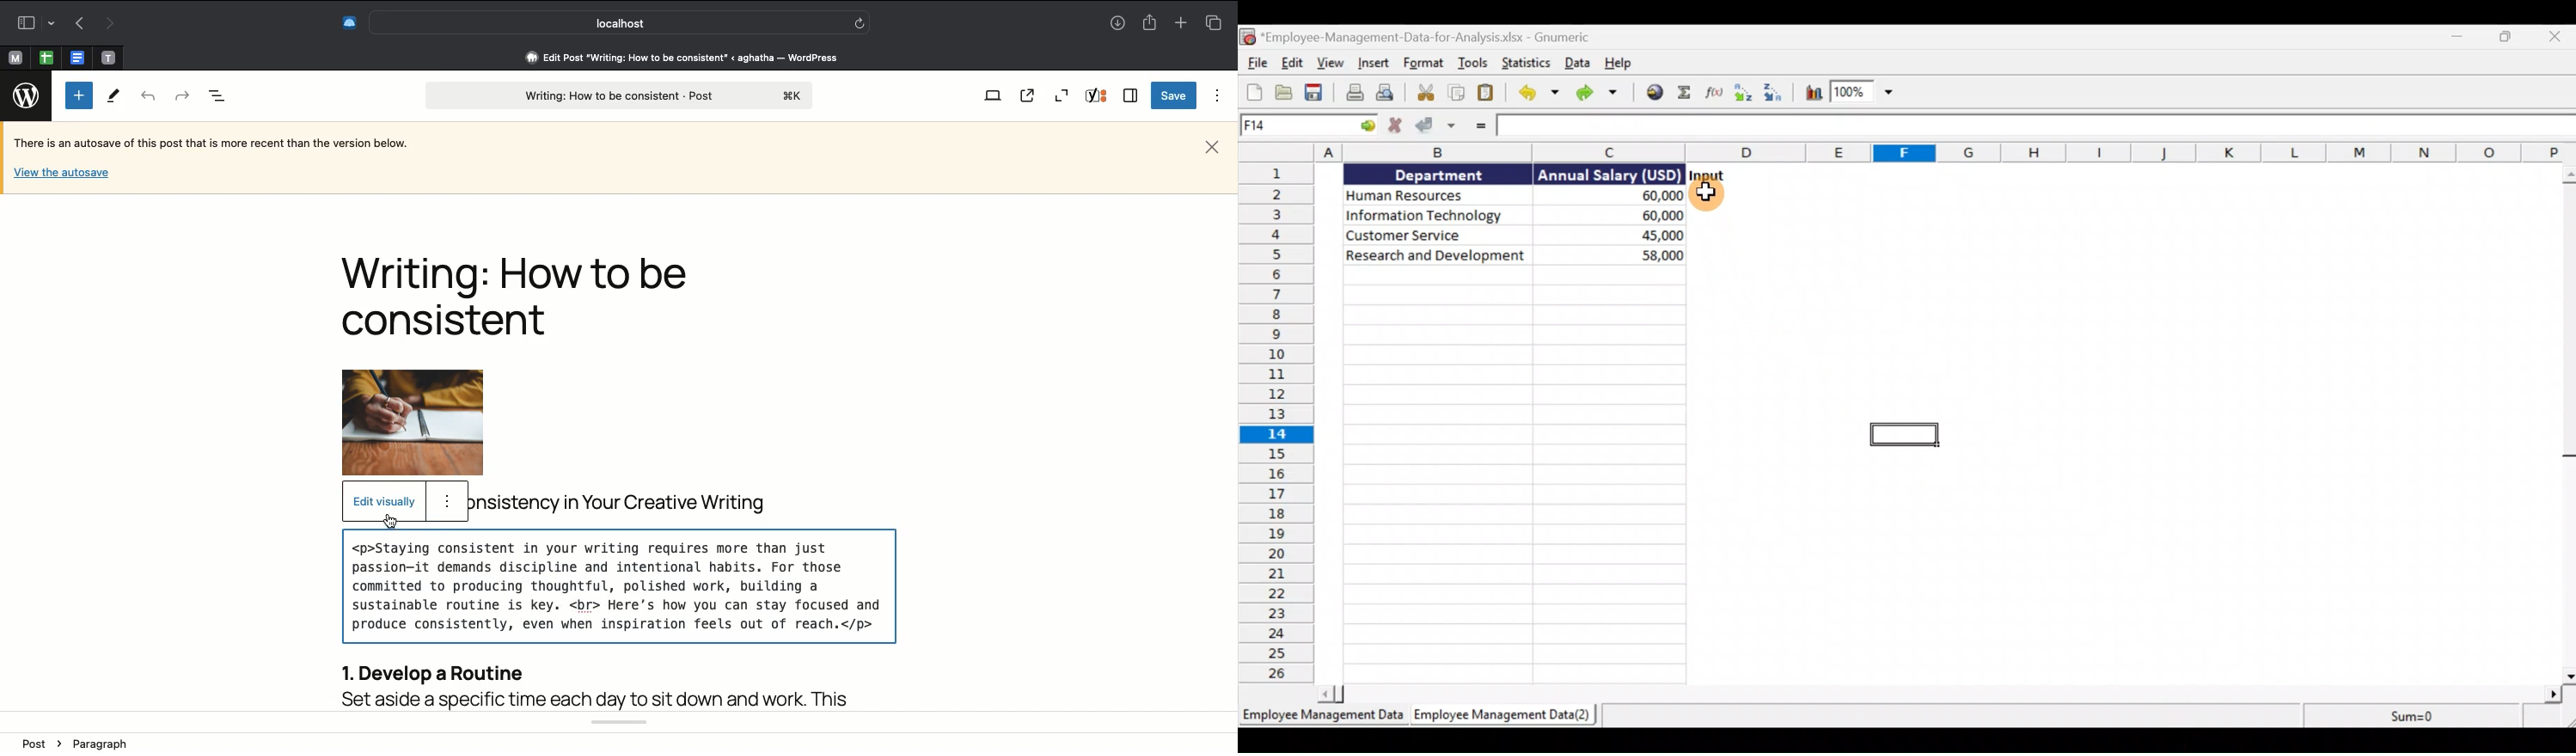 The width and height of the screenshot is (2576, 756). Describe the element at coordinates (1179, 22) in the screenshot. I see `Add new tab` at that location.